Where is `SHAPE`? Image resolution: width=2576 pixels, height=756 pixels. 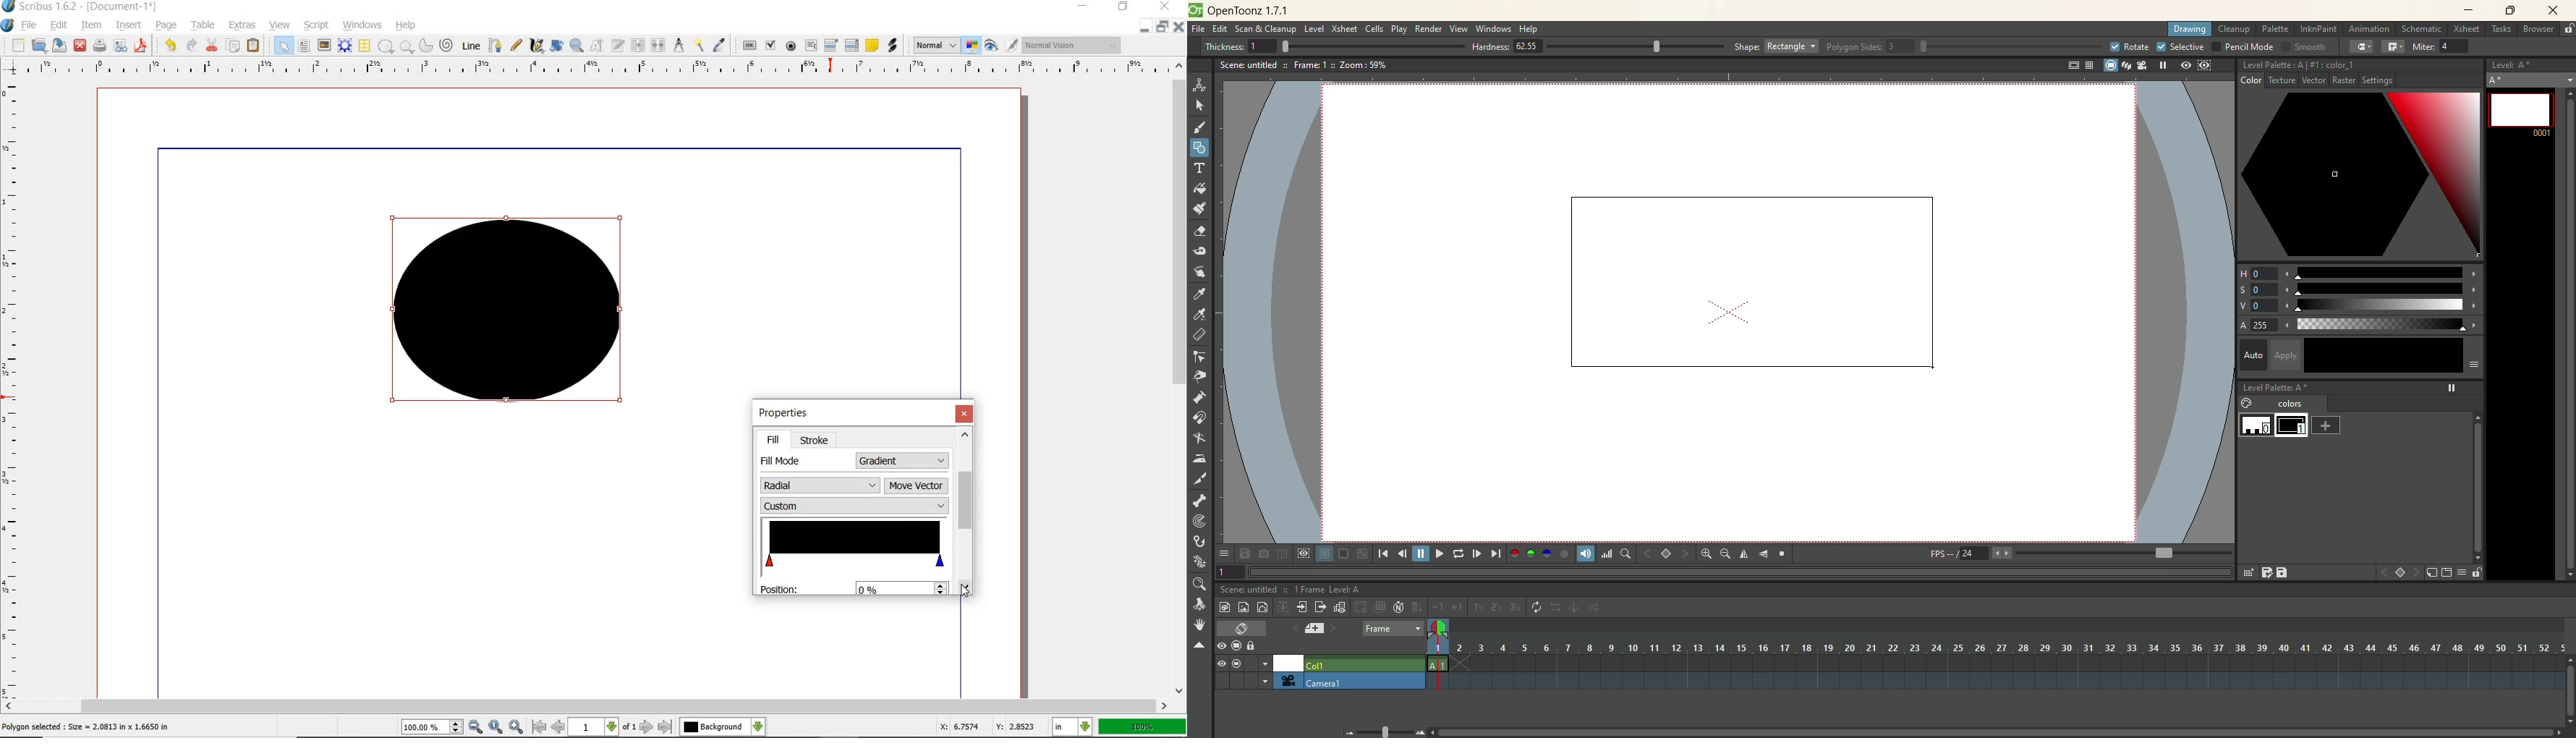
SHAPE is located at coordinates (385, 47).